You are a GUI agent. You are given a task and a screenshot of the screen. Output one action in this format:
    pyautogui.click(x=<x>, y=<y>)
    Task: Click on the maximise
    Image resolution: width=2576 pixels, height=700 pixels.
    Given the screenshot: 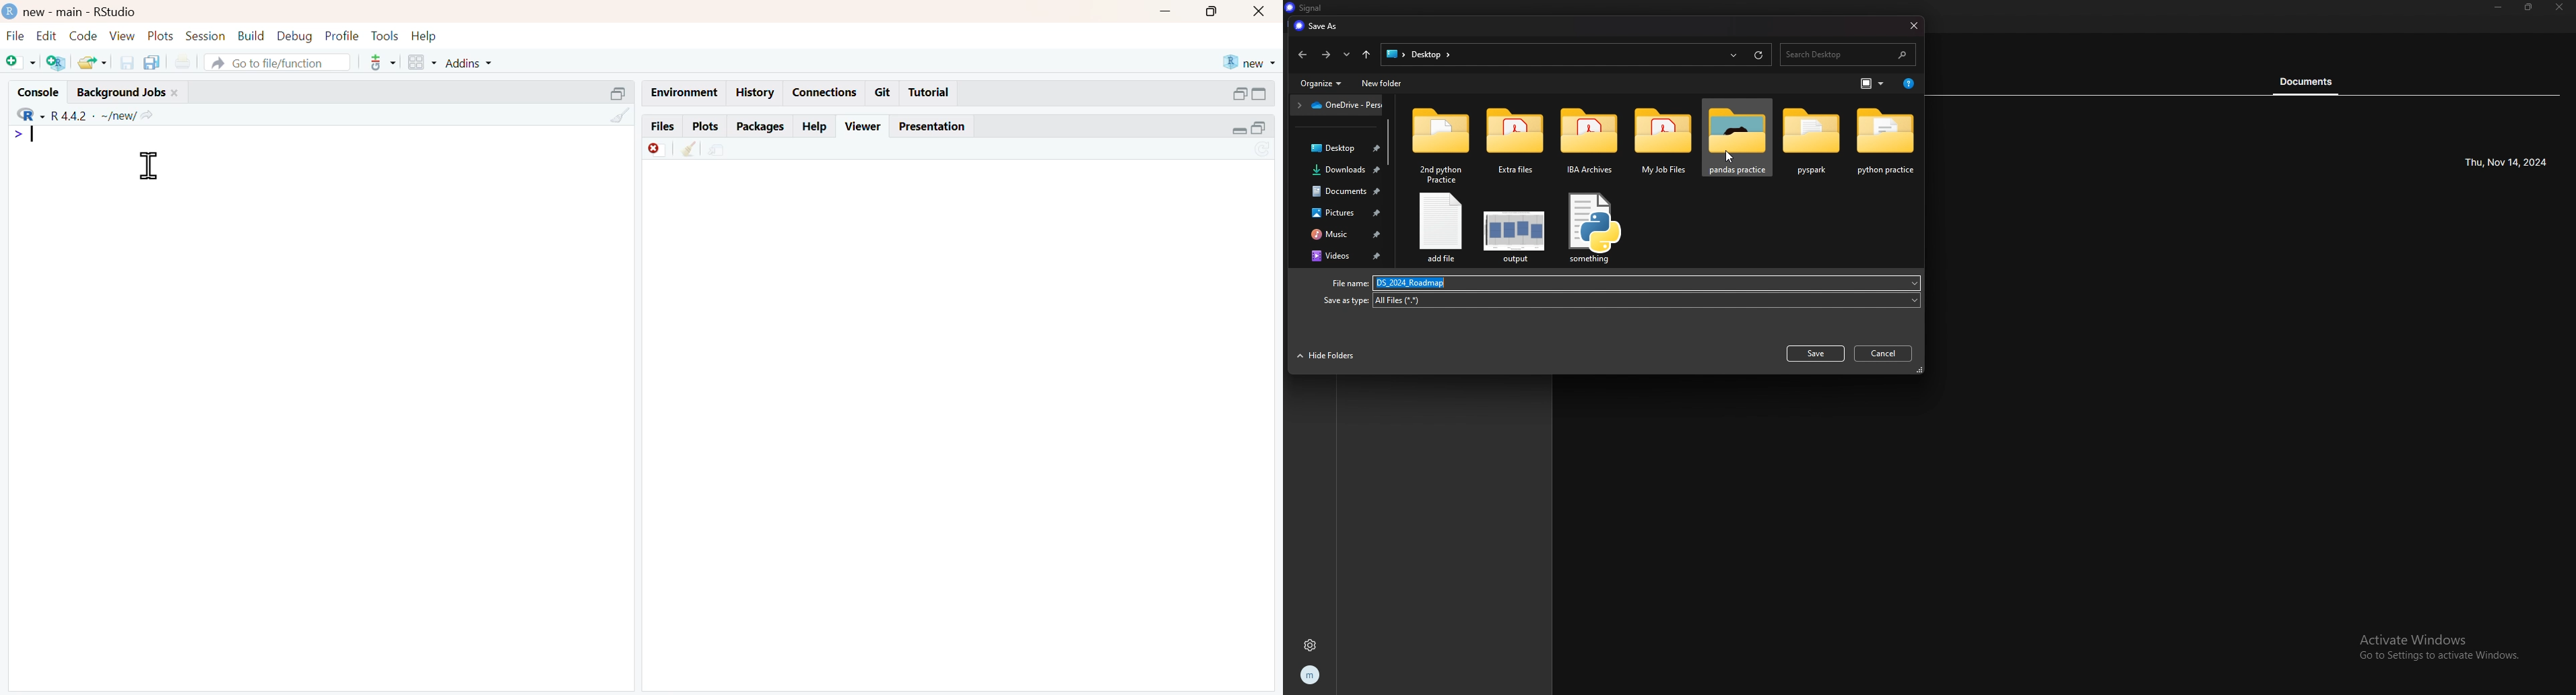 What is the action you would take?
    pyautogui.click(x=1213, y=11)
    